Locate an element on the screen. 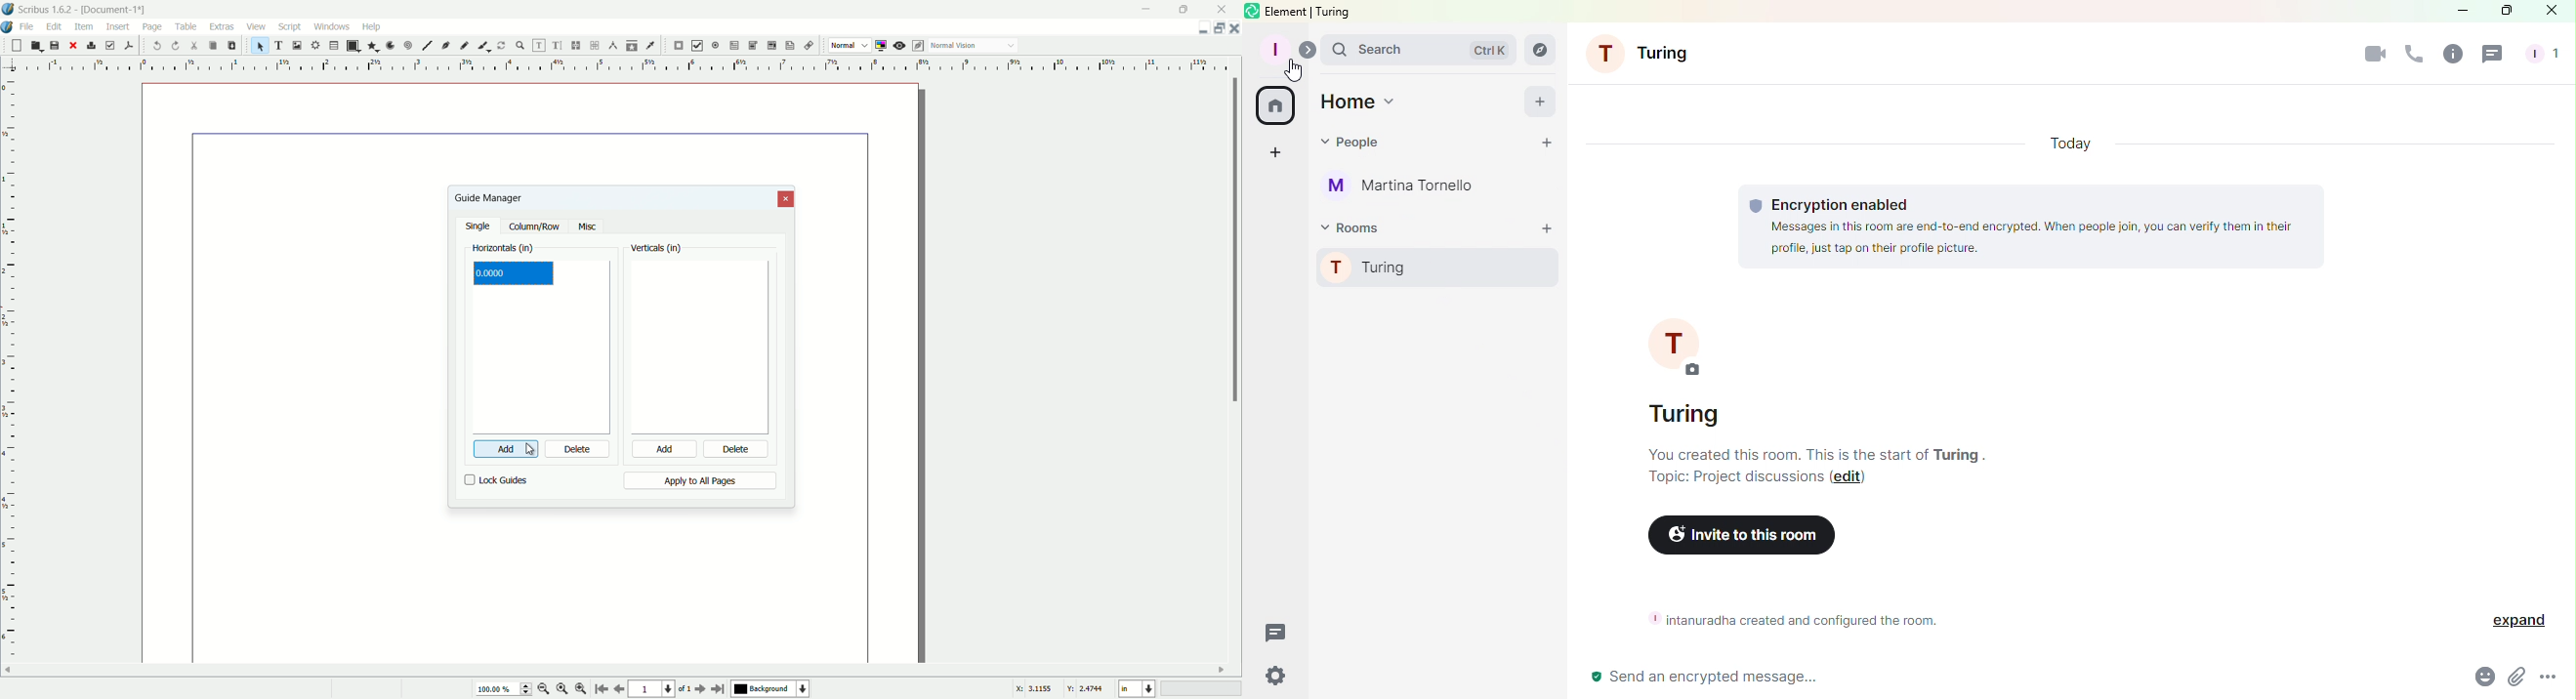 The image size is (2576, 700). current zoom percentage is located at coordinates (502, 690).